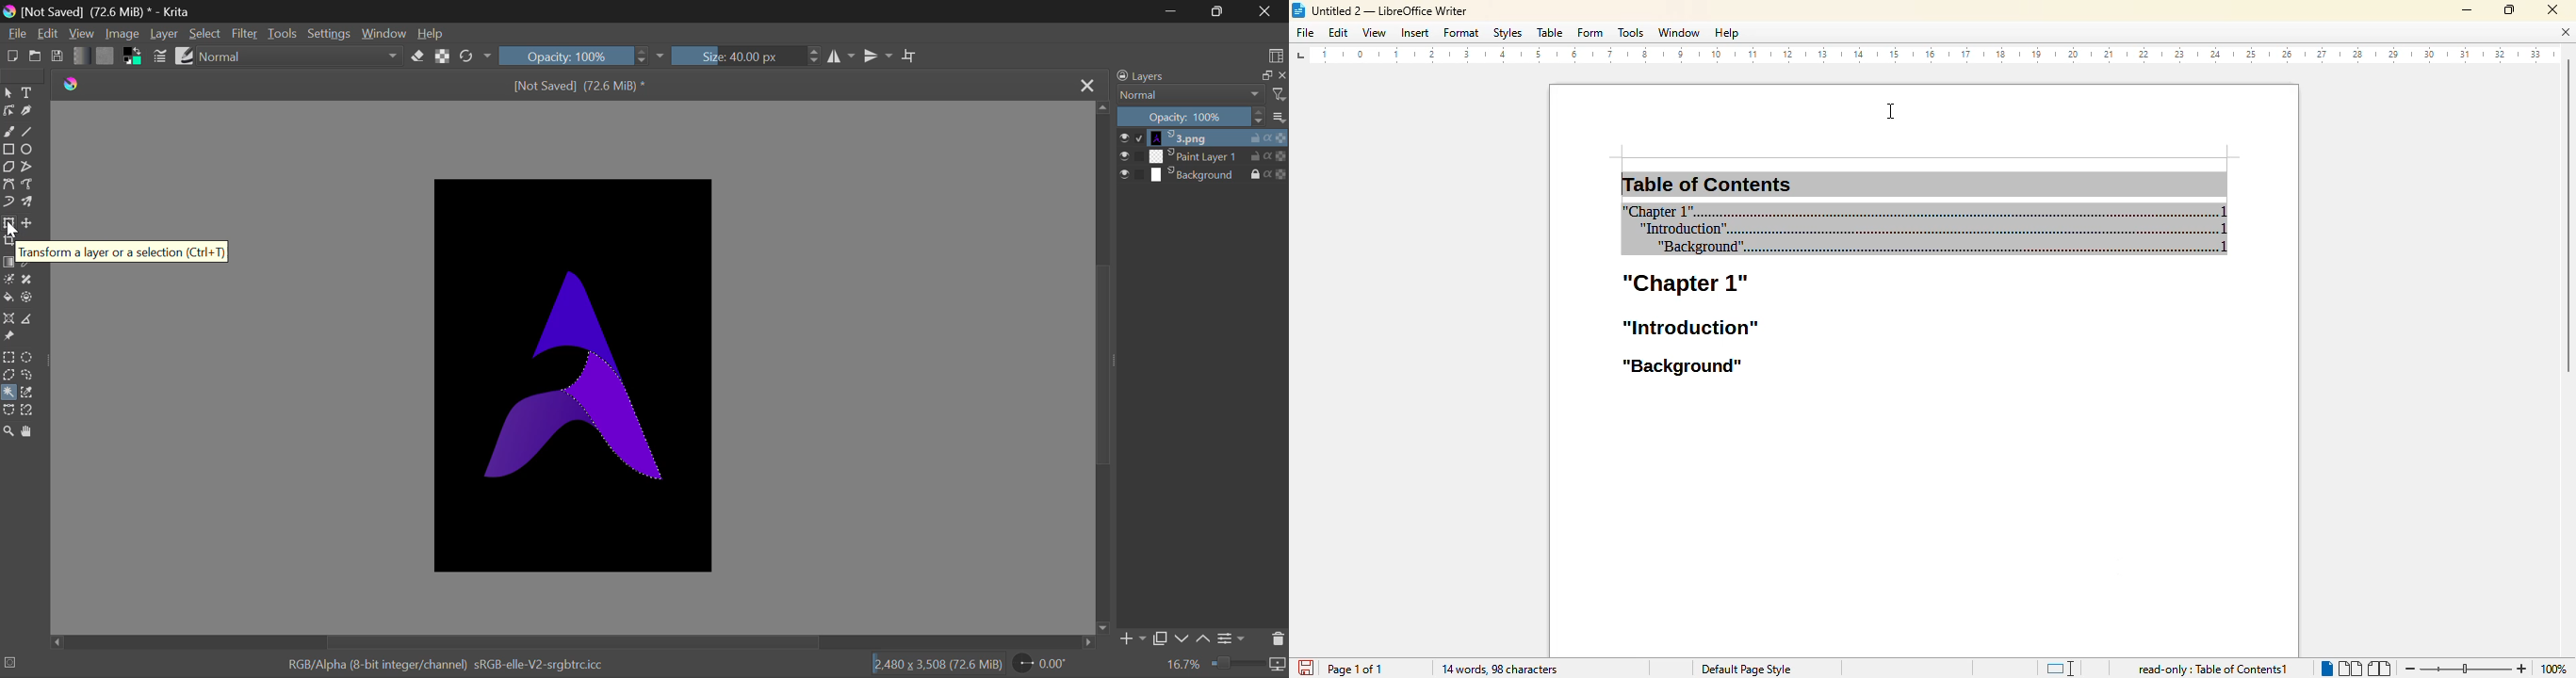 The width and height of the screenshot is (2576, 700). What do you see at coordinates (661, 56) in the screenshot?
I see `dropdown` at bounding box center [661, 56].